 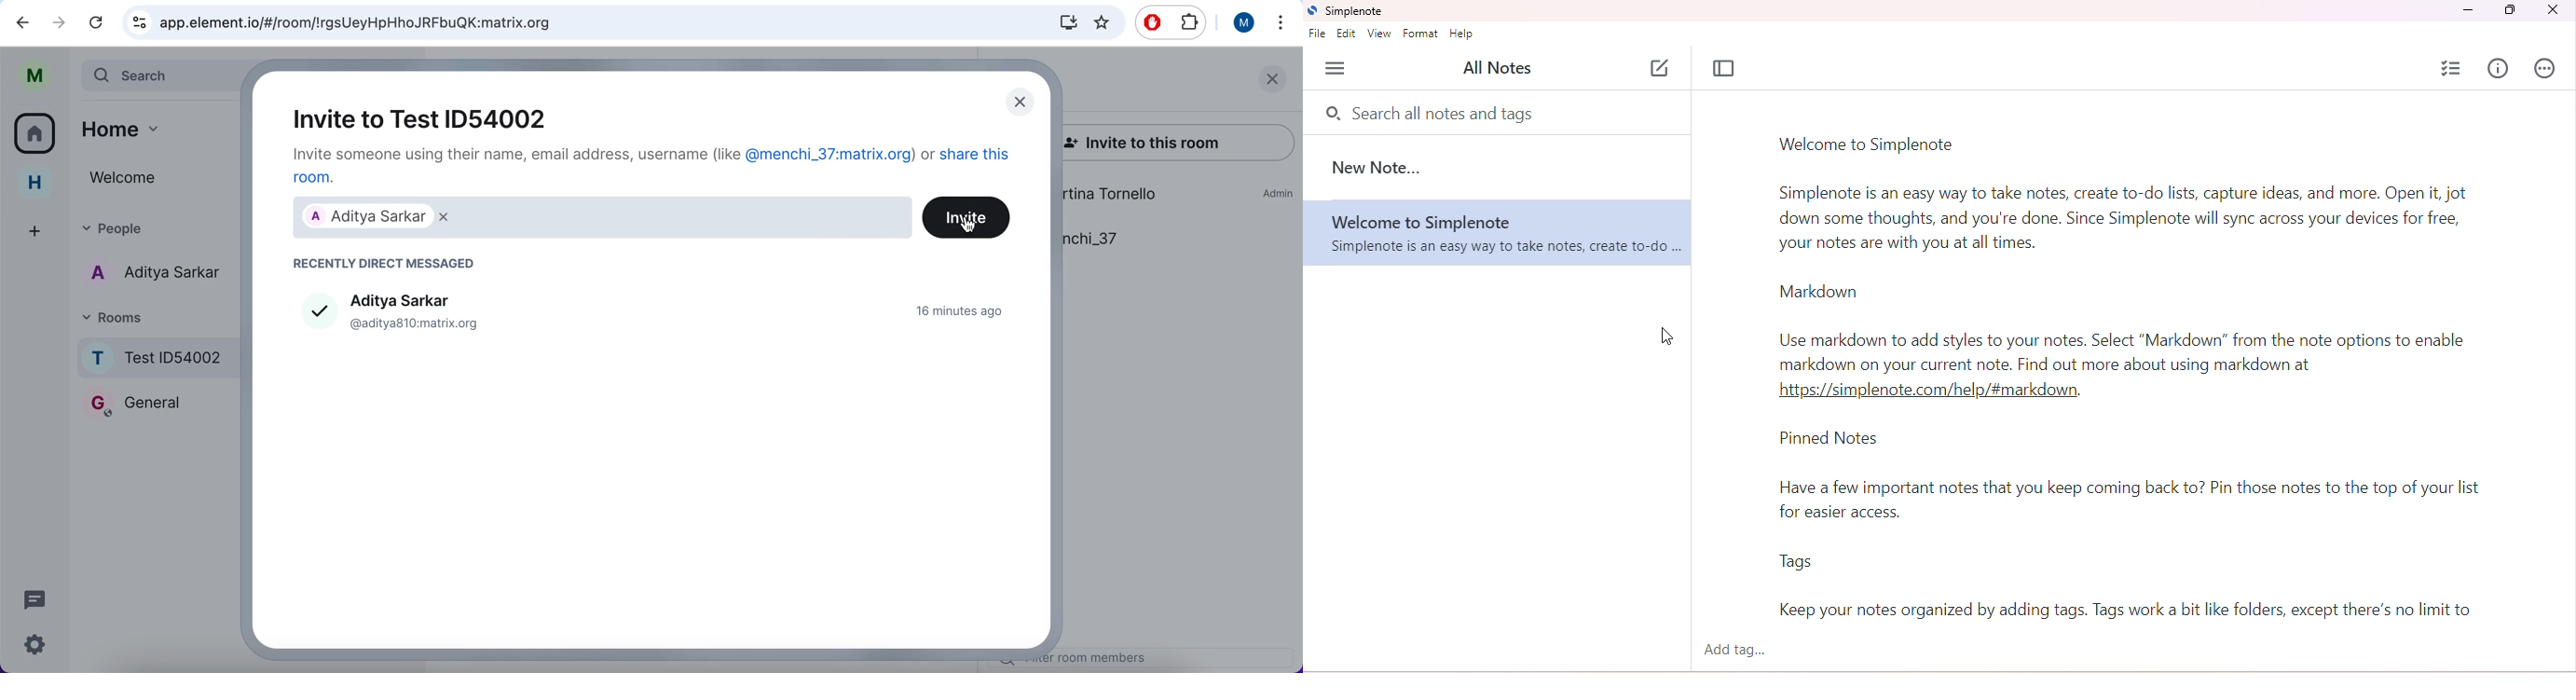 What do you see at coordinates (1834, 441) in the screenshot?
I see `pinned notes` at bounding box center [1834, 441].